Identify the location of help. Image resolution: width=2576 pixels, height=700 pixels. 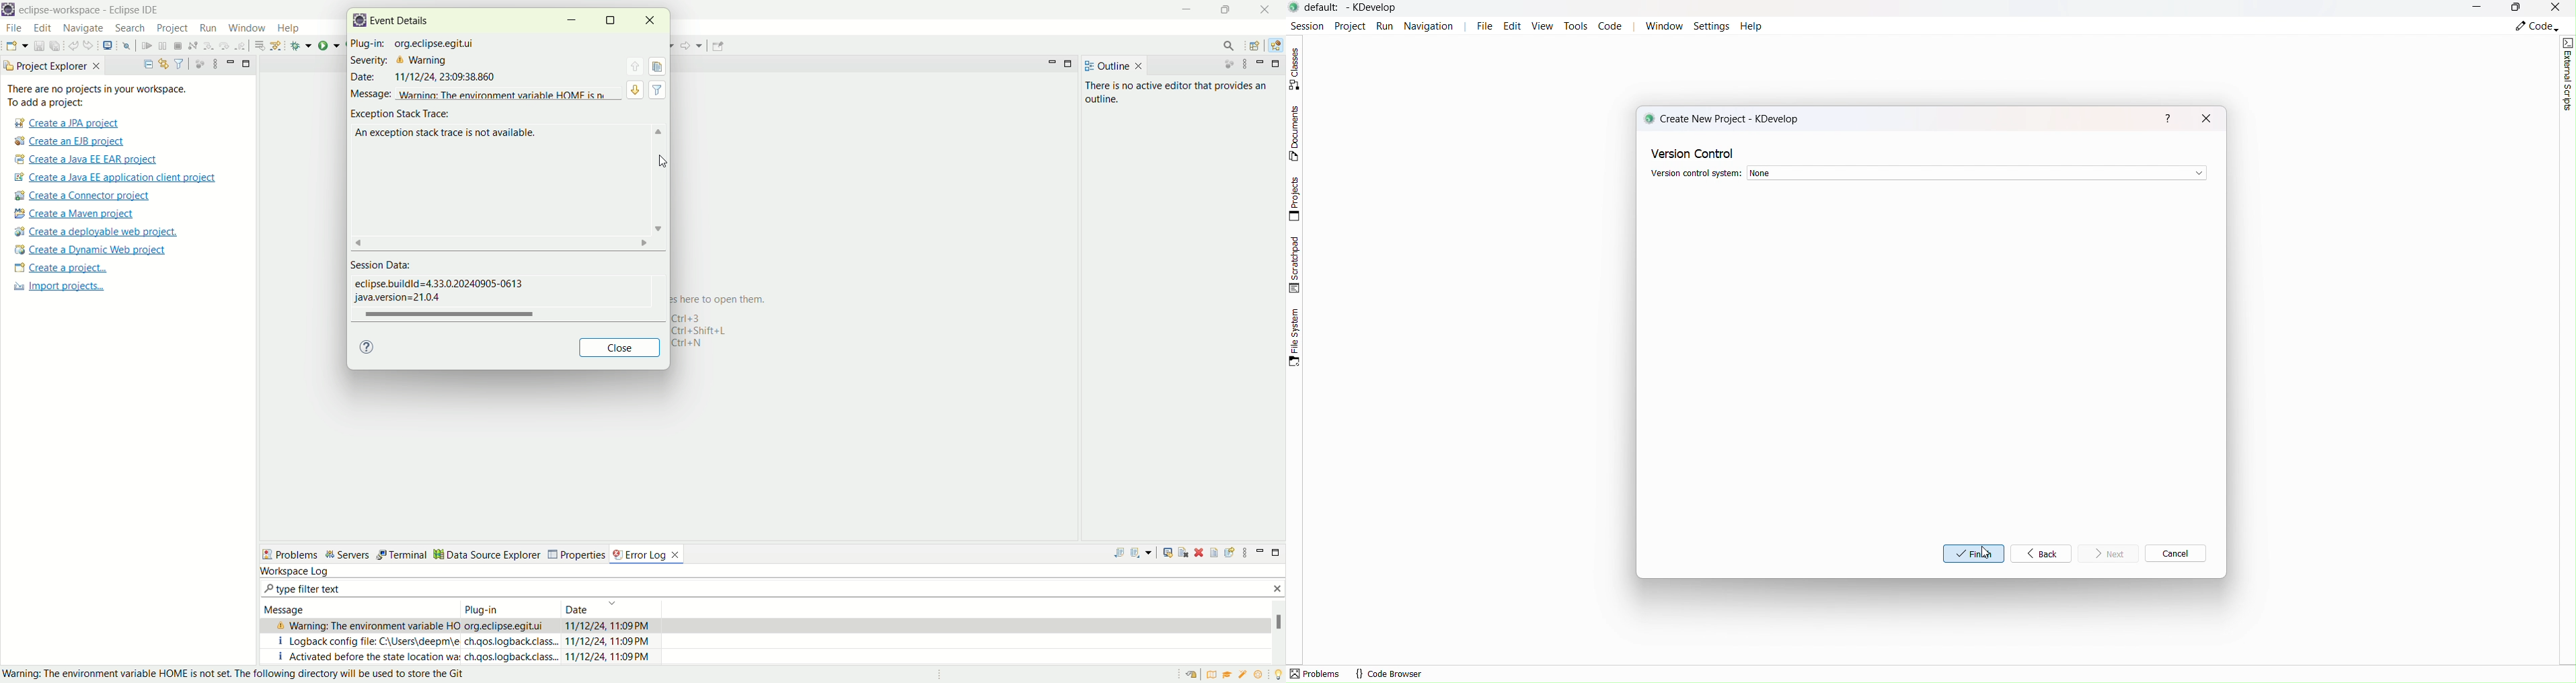
(286, 28).